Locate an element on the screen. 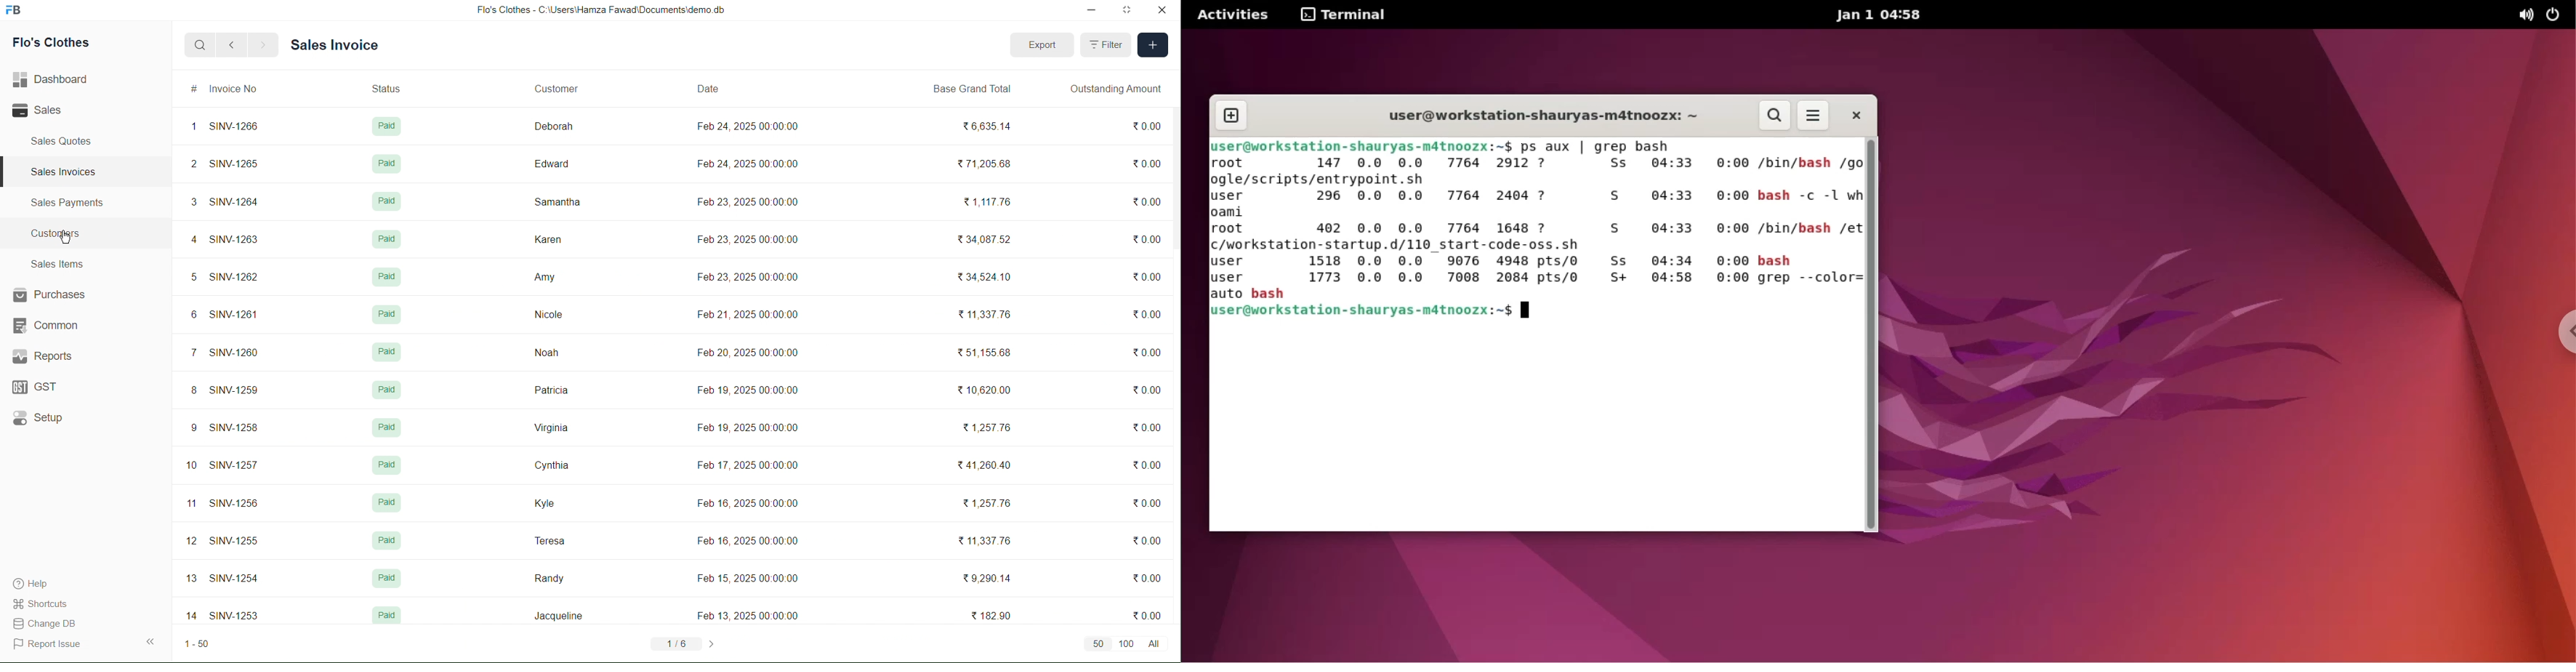  Frappebooks logo is located at coordinates (20, 11).